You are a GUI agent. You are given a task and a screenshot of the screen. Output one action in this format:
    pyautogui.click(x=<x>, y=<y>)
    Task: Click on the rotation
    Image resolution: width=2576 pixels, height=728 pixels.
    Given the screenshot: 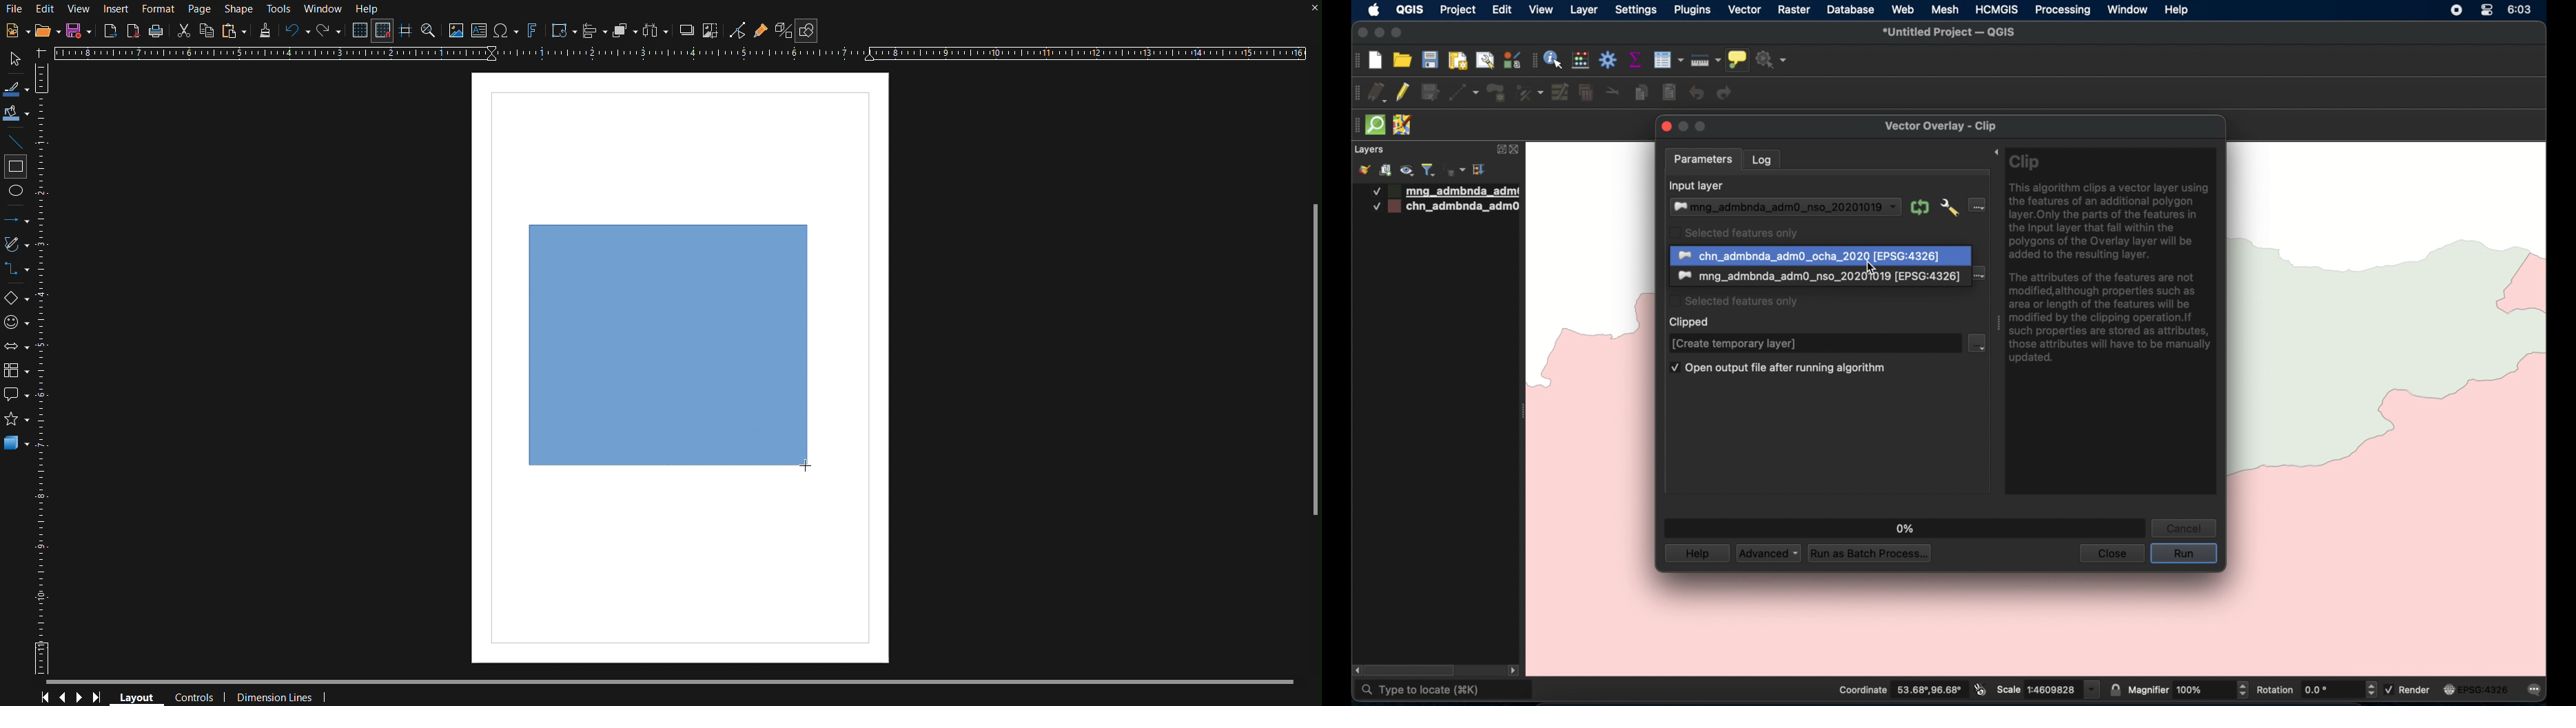 What is the action you would take?
    pyautogui.click(x=2316, y=689)
    